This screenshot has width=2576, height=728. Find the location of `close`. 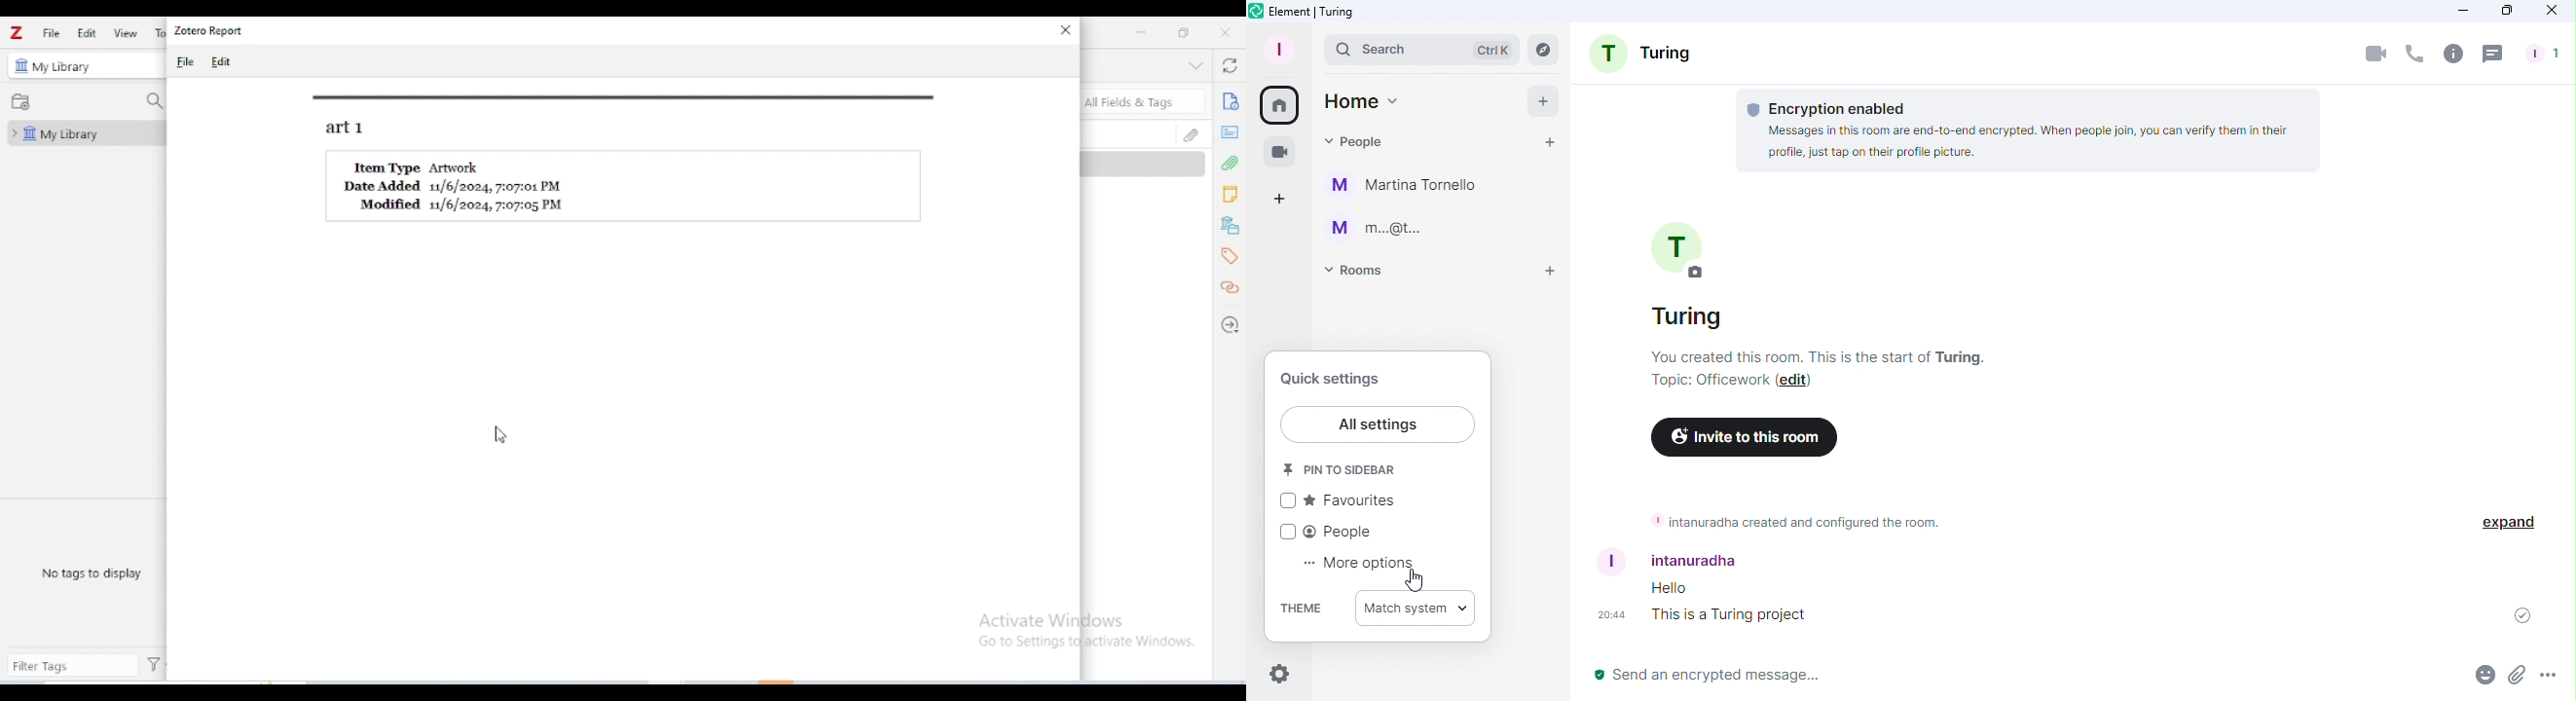

close is located at coordinates (1225, 32).